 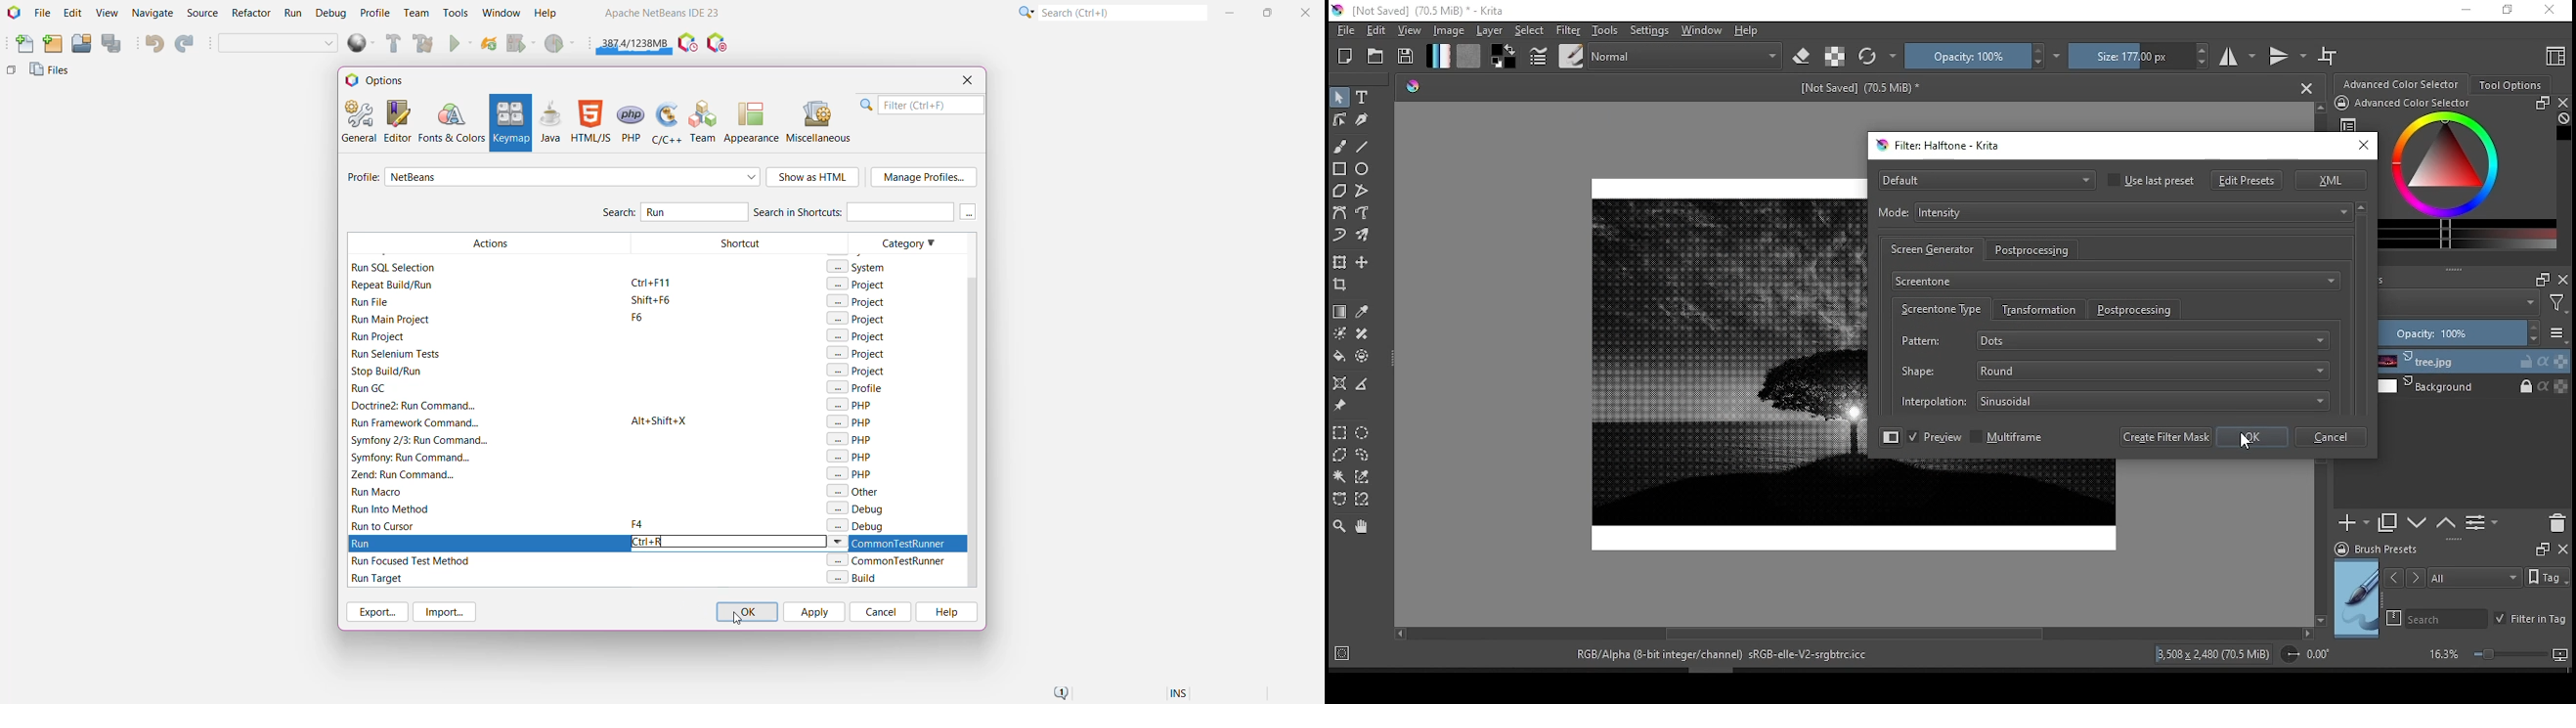 I want to click on view, so click(x=1410, y=30).